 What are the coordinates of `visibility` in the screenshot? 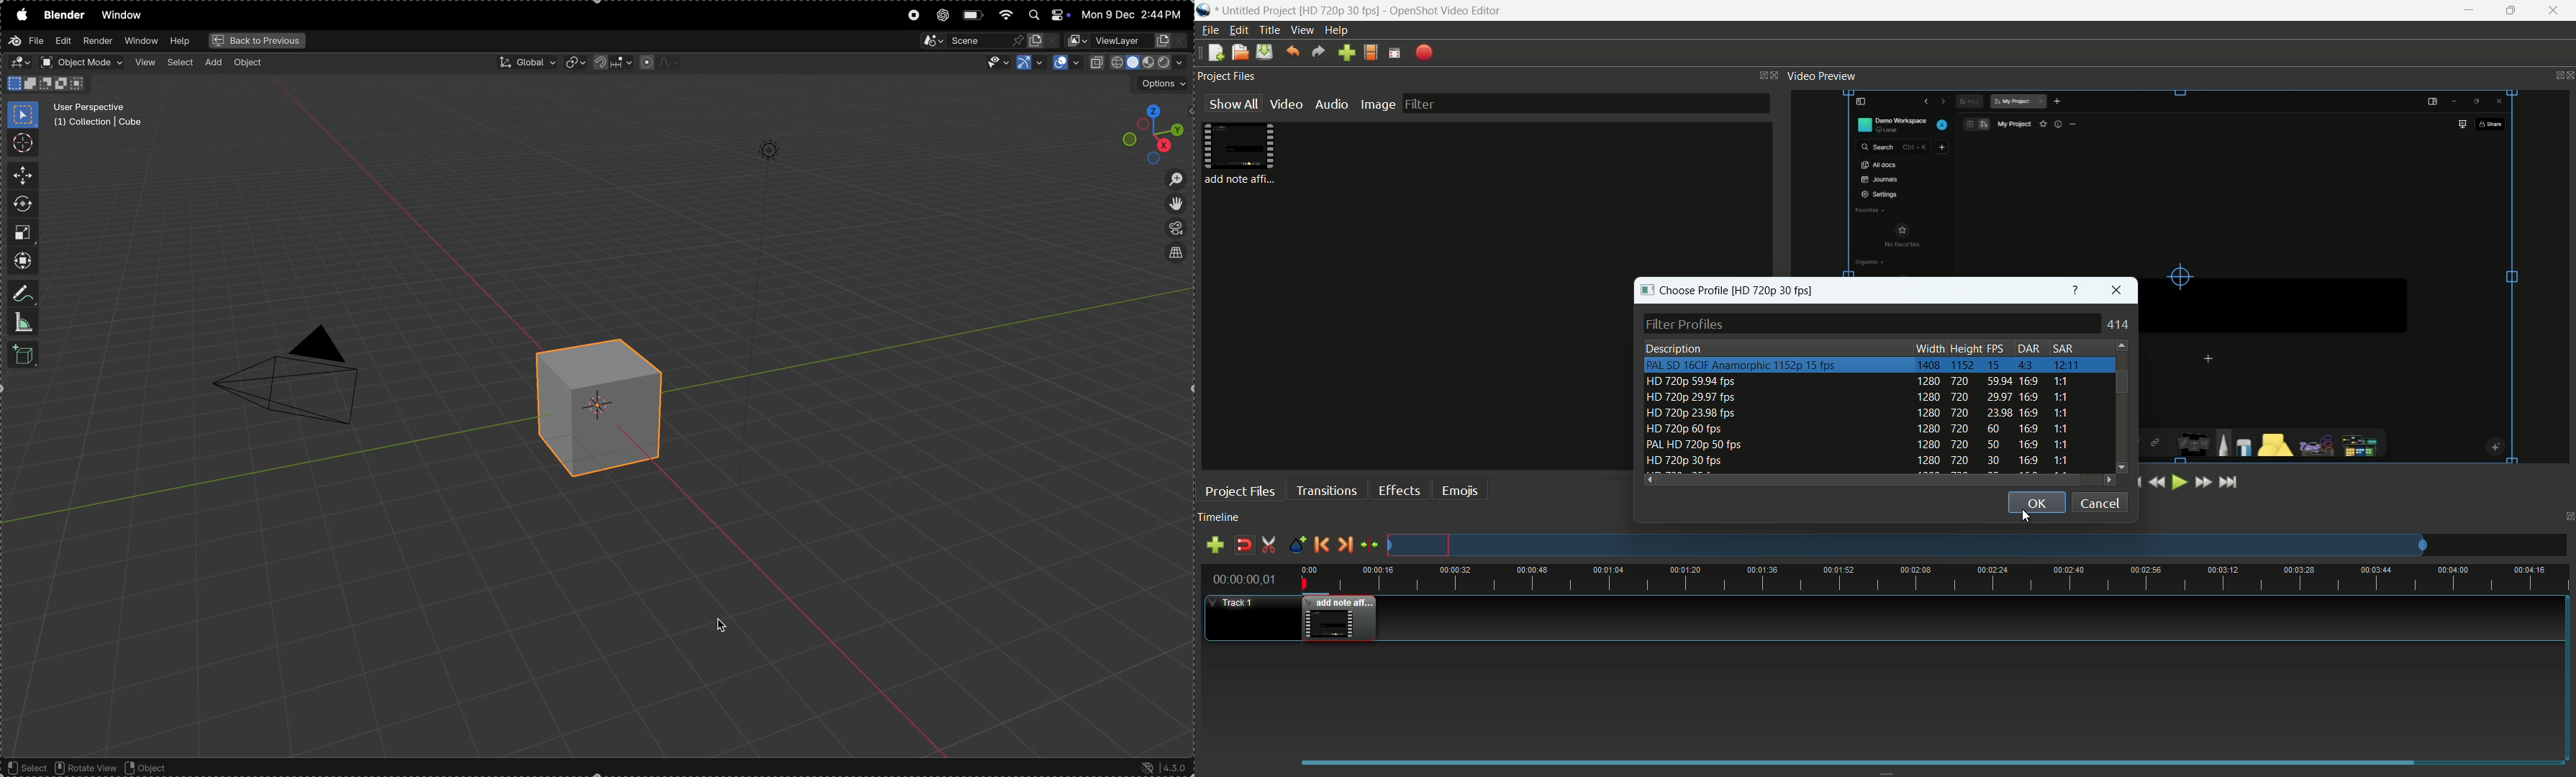 It's located at (997, 64).